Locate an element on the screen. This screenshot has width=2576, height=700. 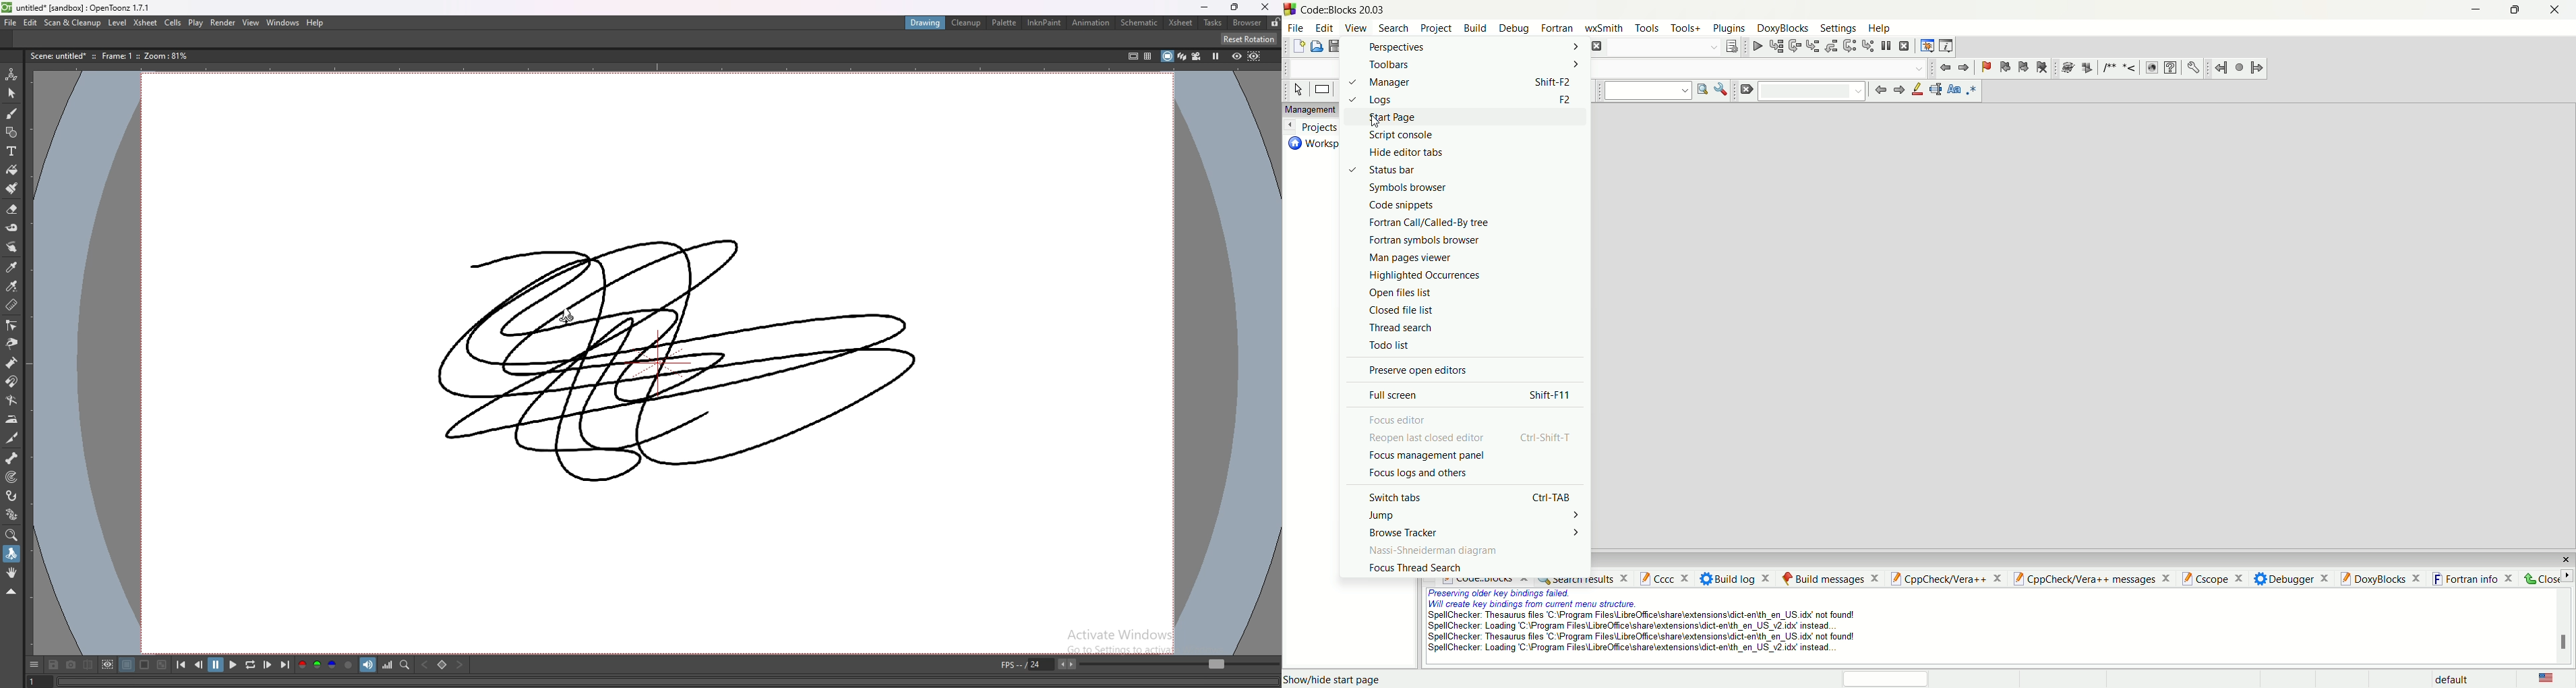
full screen is located at coordinates (1464, 394).